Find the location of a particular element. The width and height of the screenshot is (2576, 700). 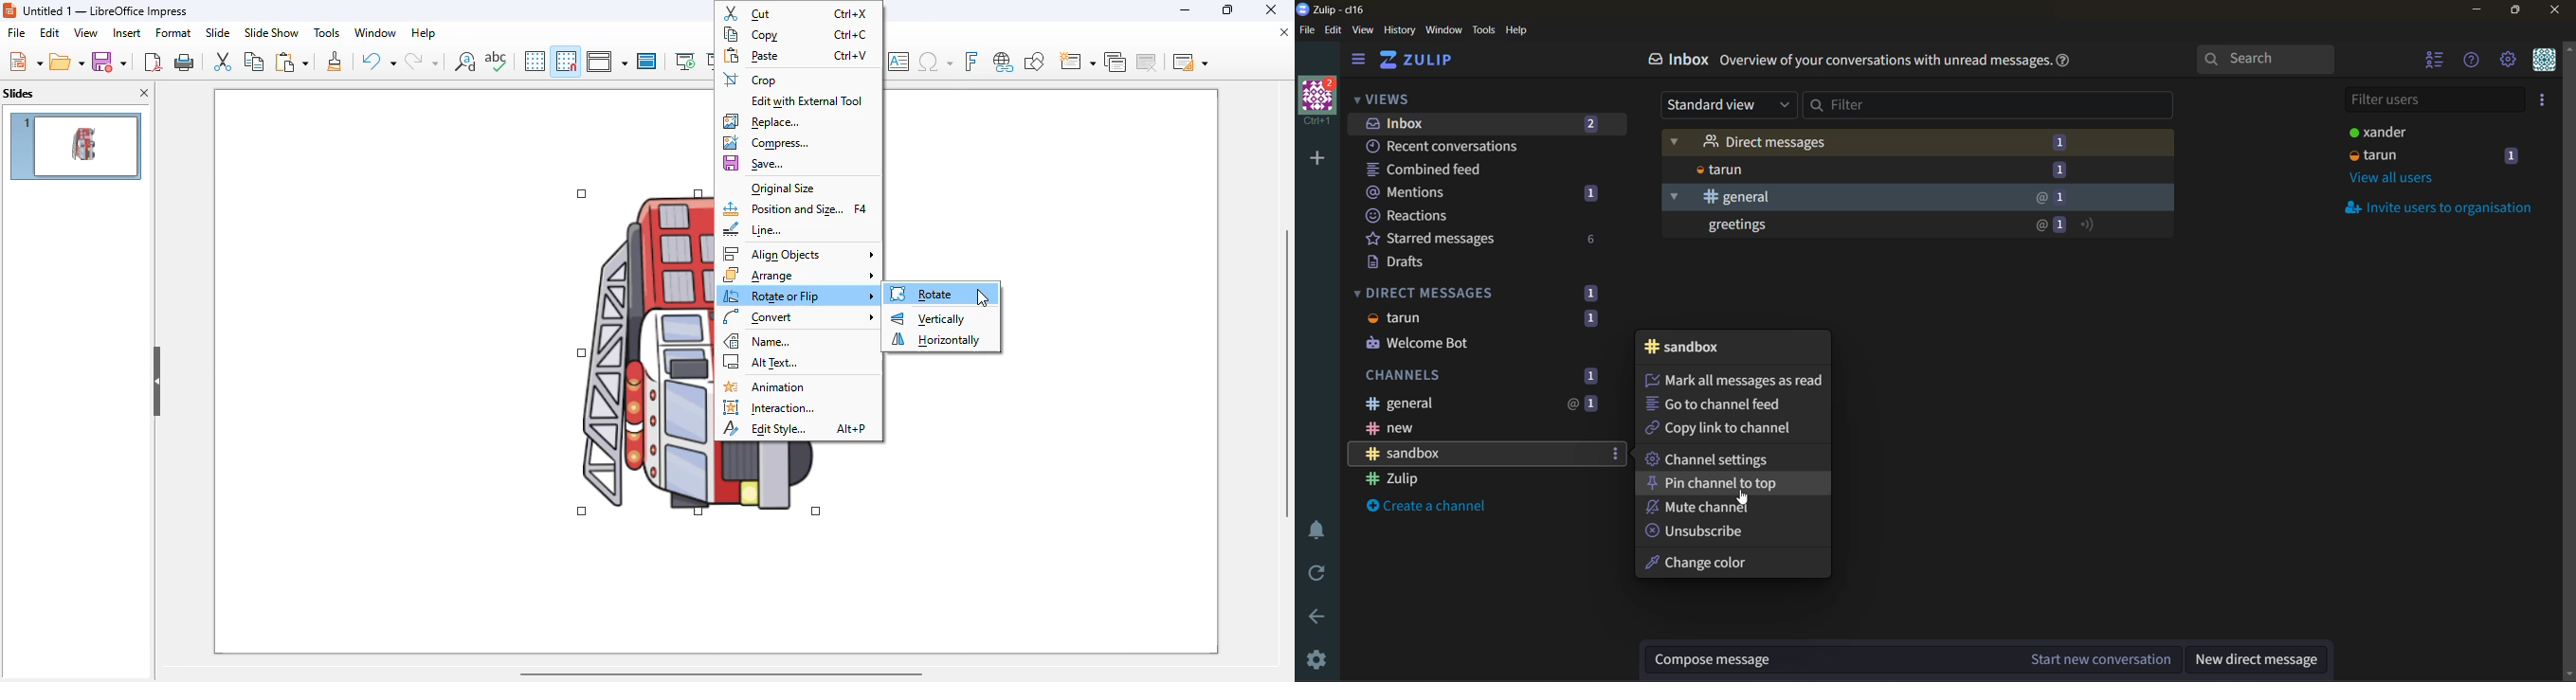

add a new organisation is located at coordinates (1317, 161).